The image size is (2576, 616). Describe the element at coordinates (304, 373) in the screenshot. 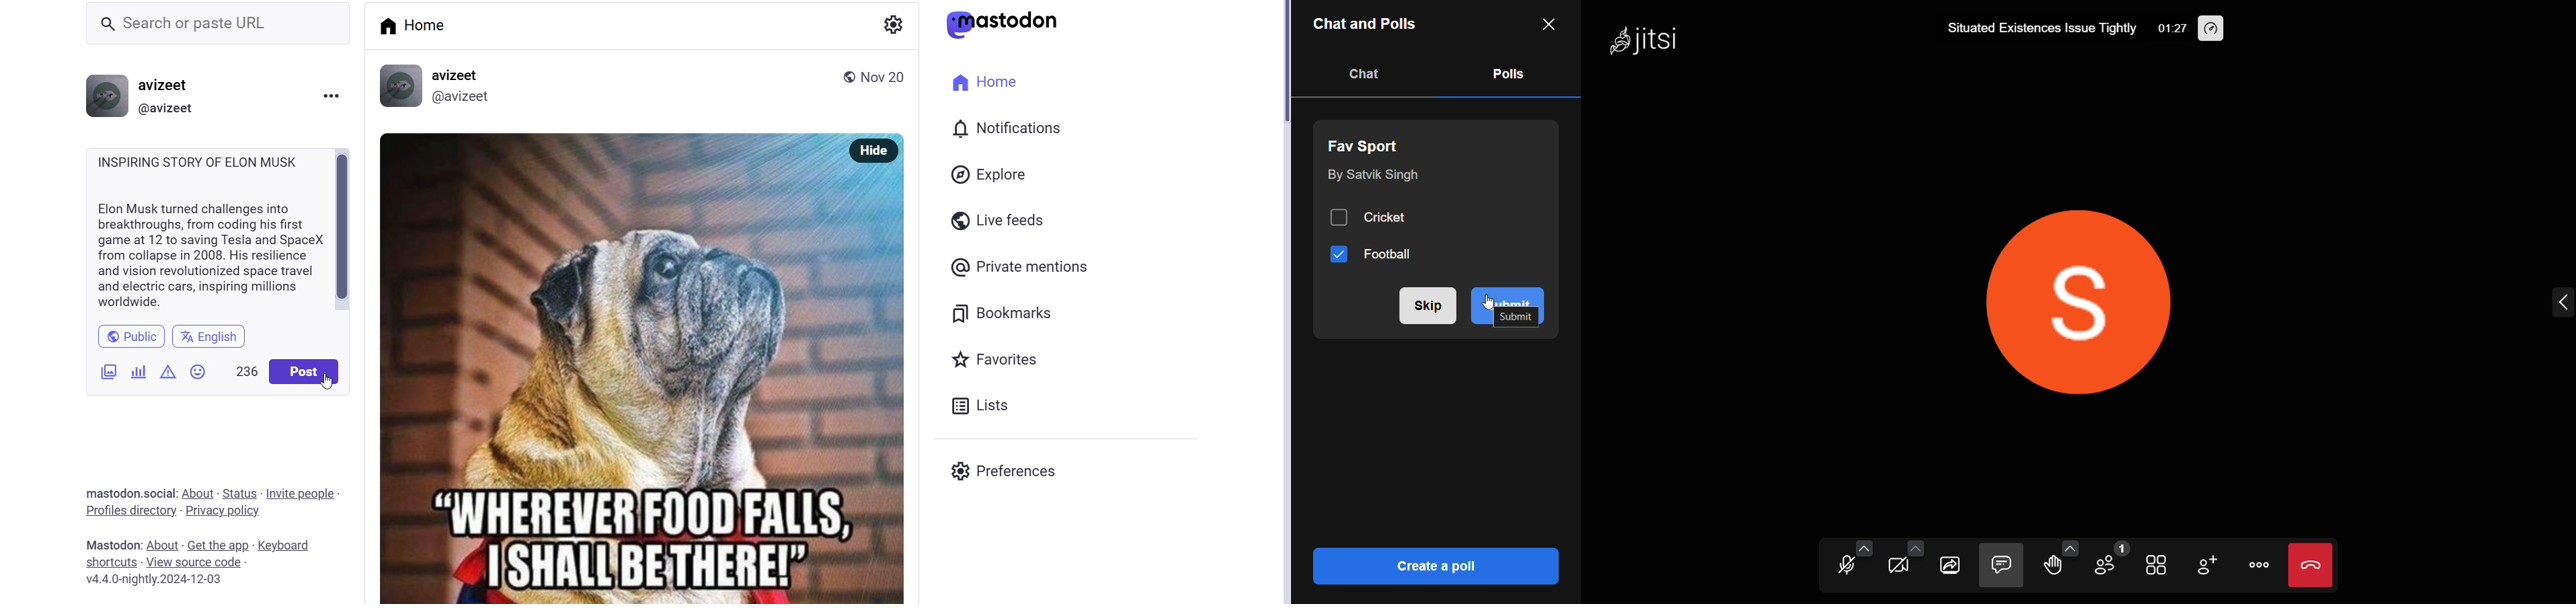

I see `post` at that location.